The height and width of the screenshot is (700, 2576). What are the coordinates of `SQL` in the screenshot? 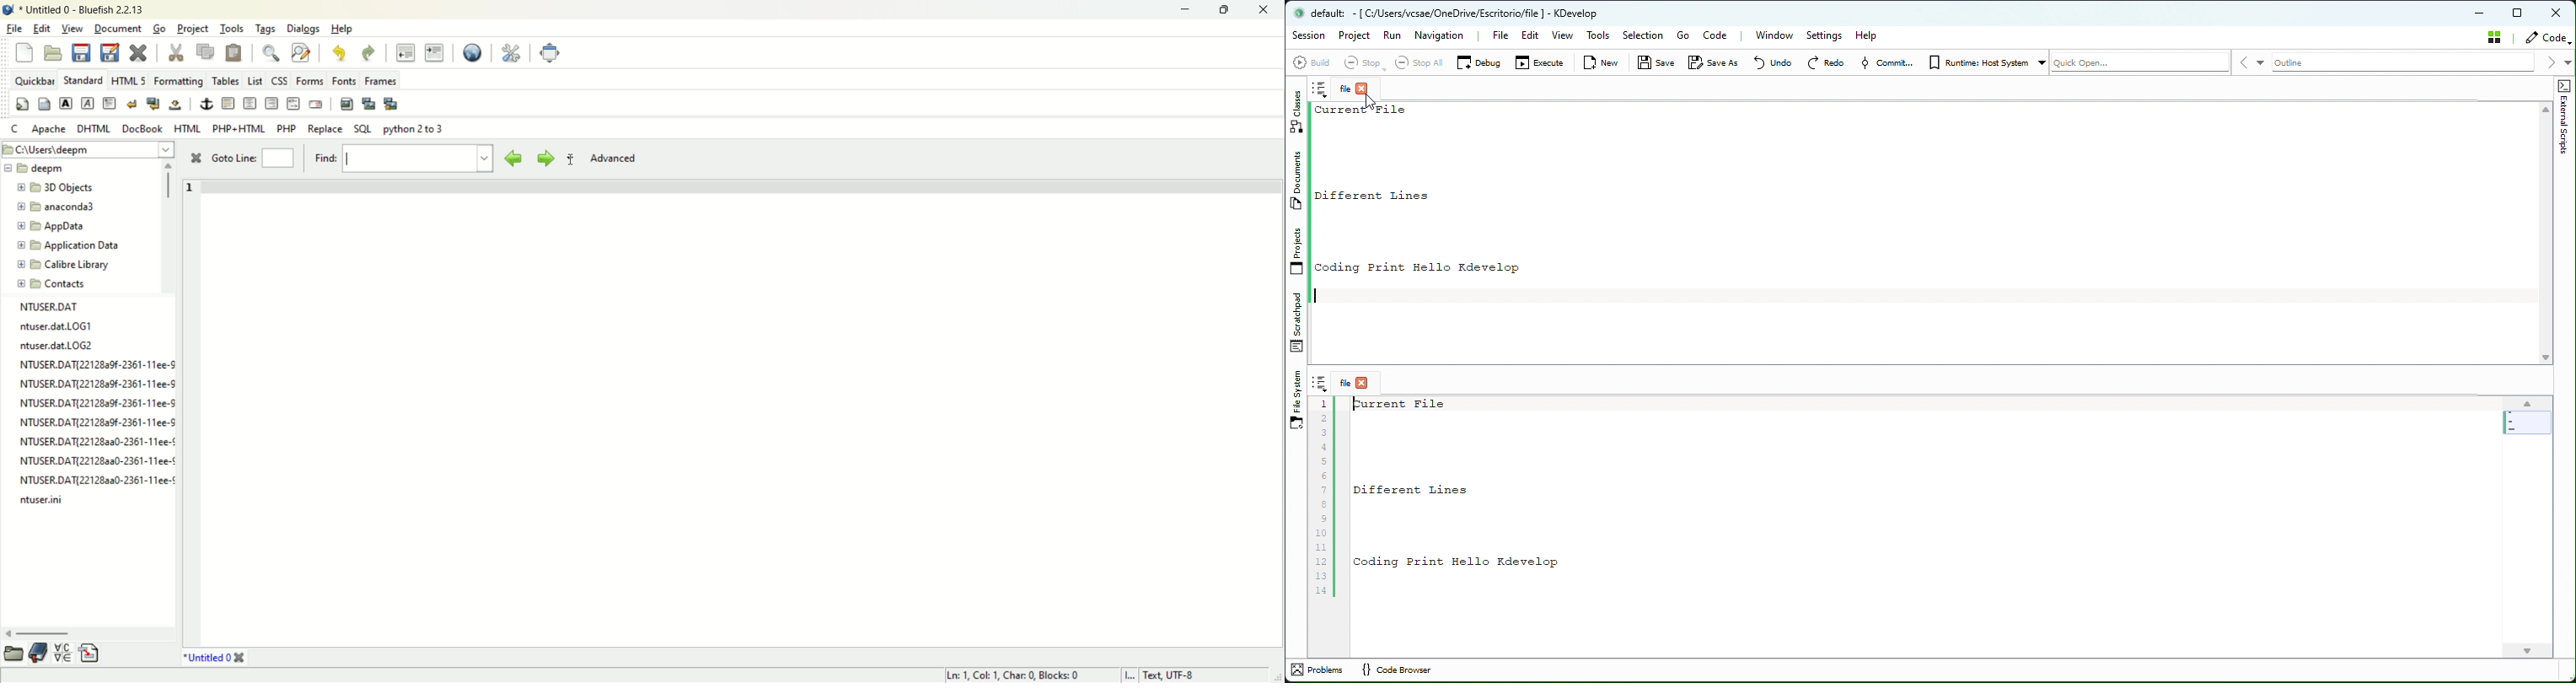 It's located at (363, 129).